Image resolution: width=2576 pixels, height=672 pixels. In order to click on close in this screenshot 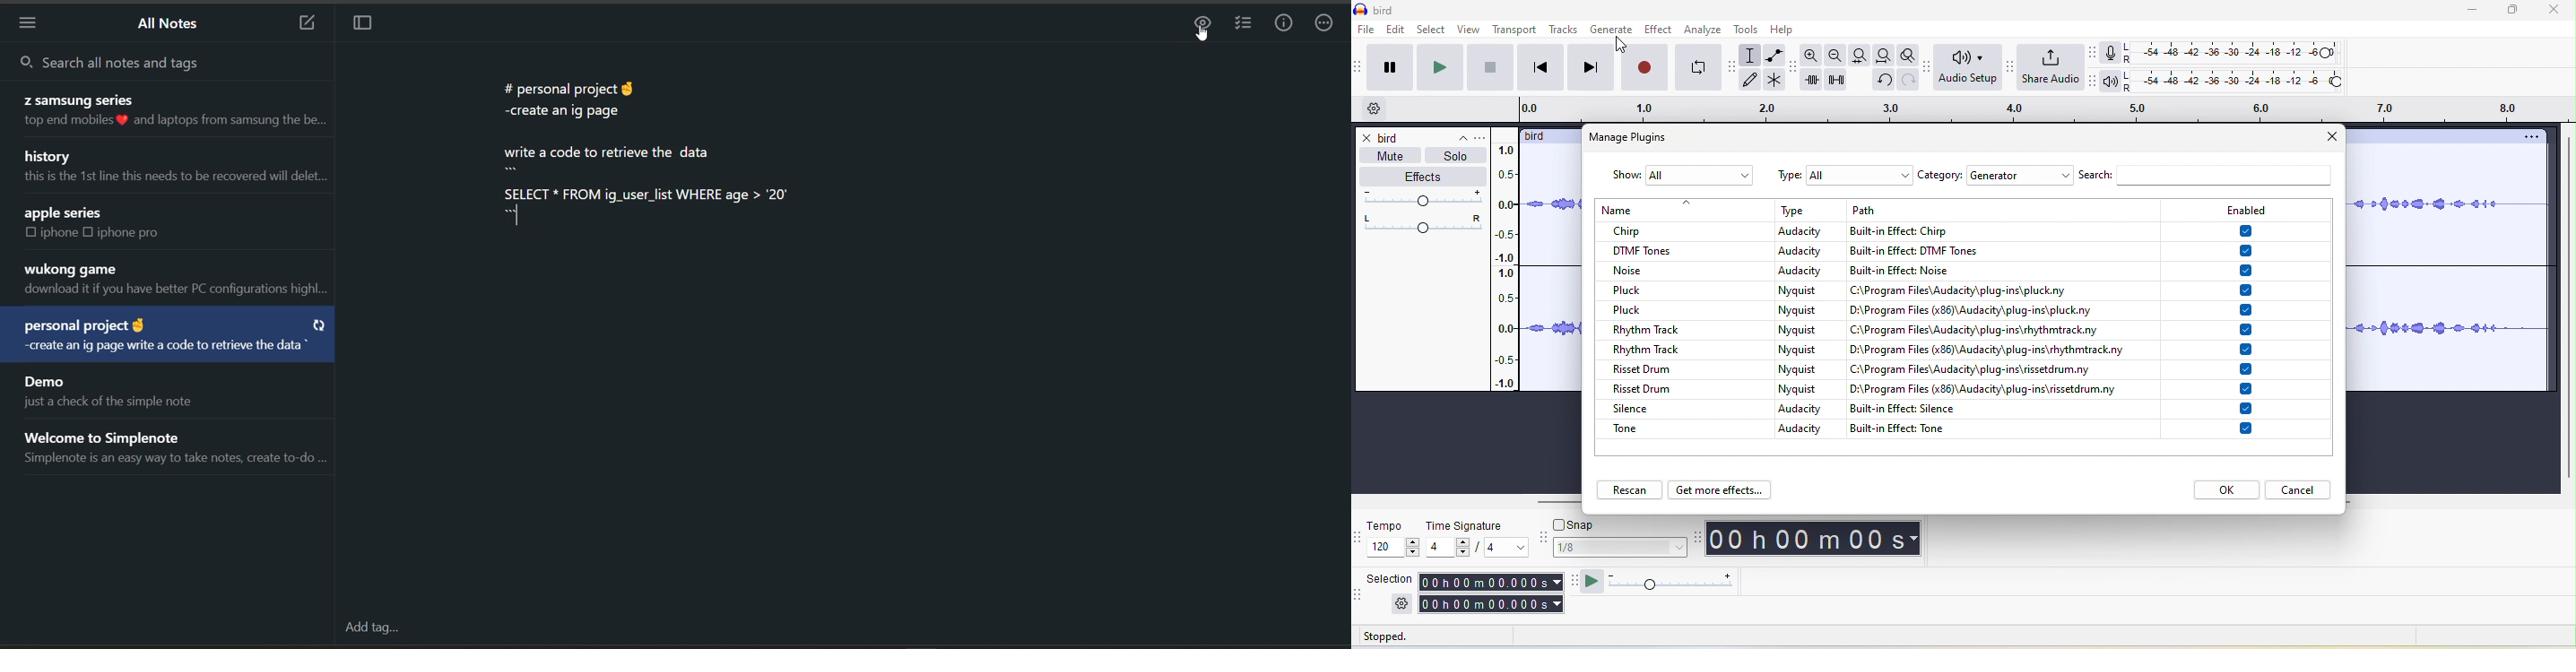, I will do `click(2556, 11)`.